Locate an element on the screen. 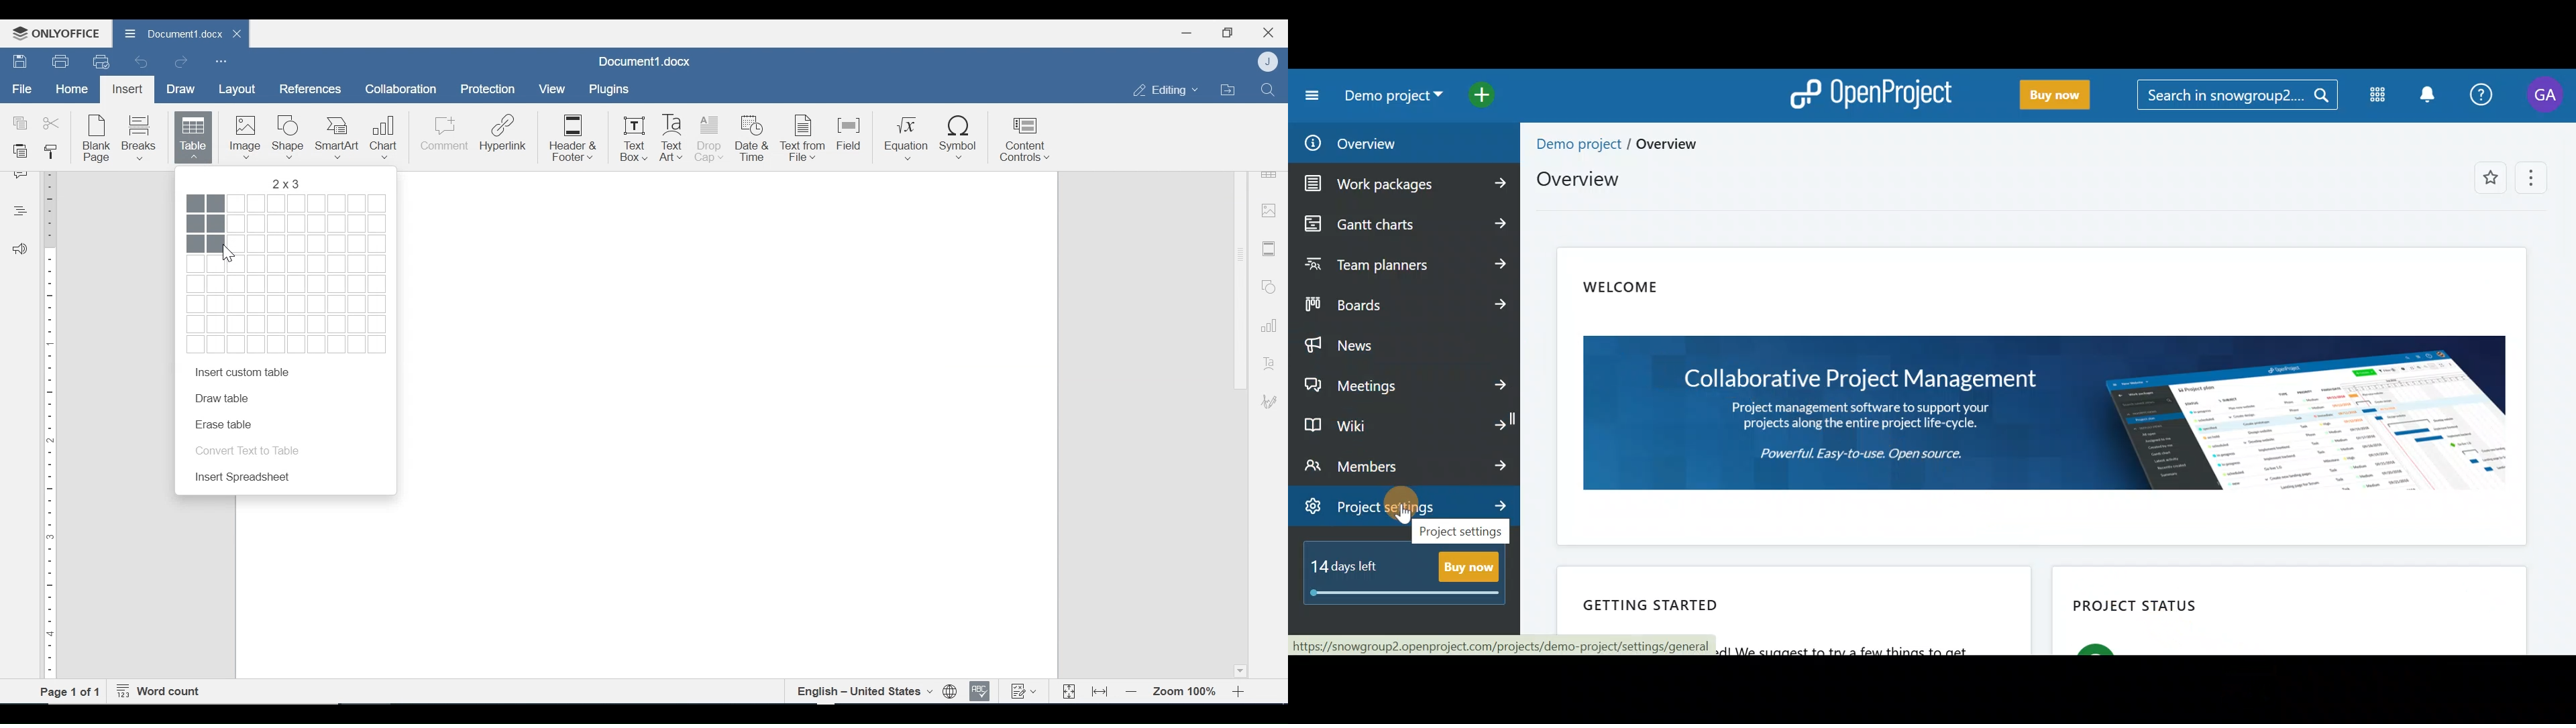 This screenshot has width=2576, height=728. Overview is located at coordinates (1390, 141).